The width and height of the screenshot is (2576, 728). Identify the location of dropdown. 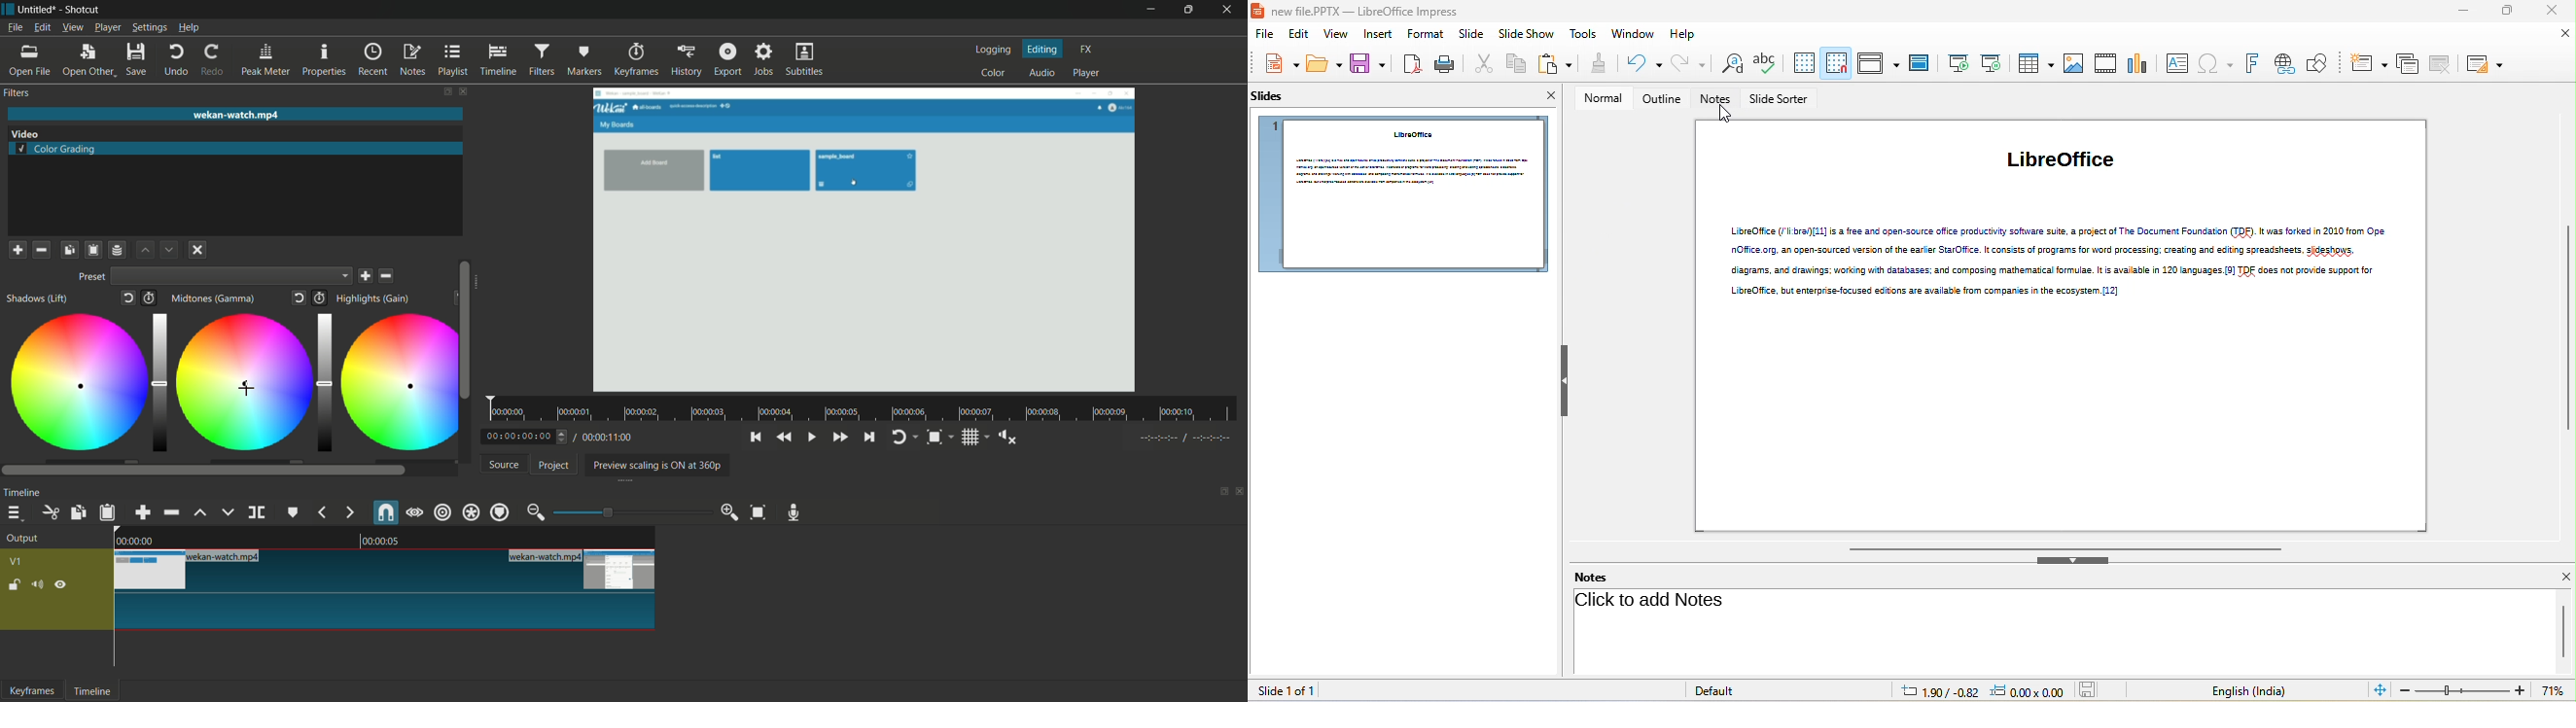
(231, 276).